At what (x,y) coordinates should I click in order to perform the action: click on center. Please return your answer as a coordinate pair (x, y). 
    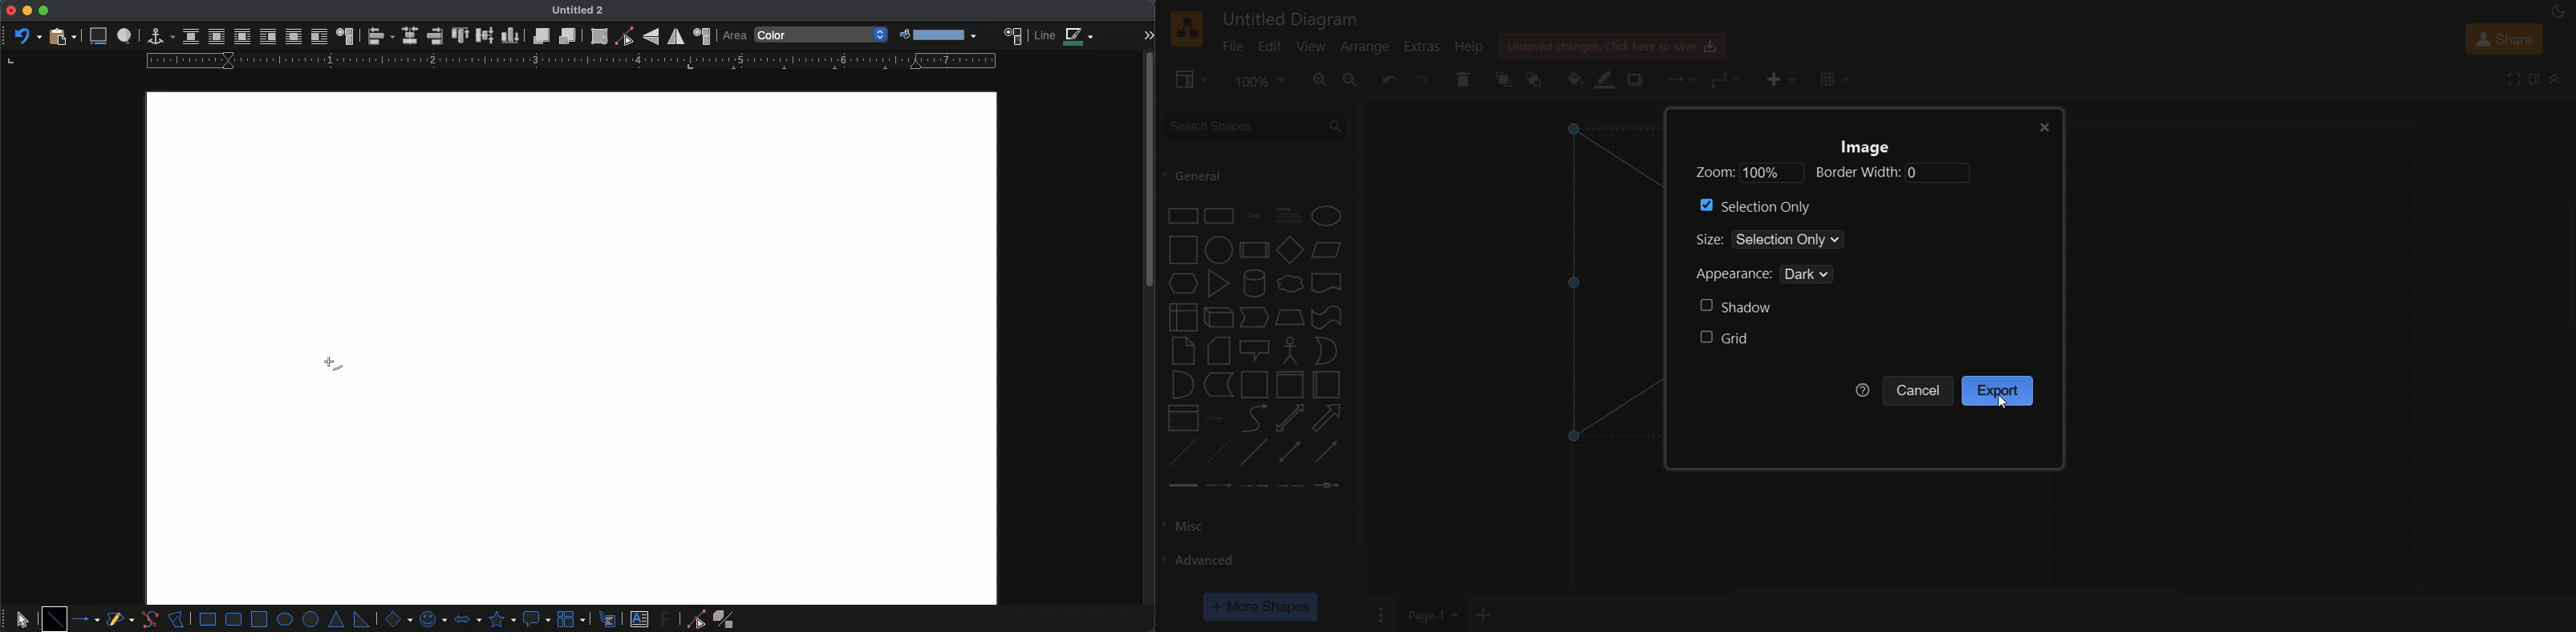
    Looking at the image, I should click on (410, 35).